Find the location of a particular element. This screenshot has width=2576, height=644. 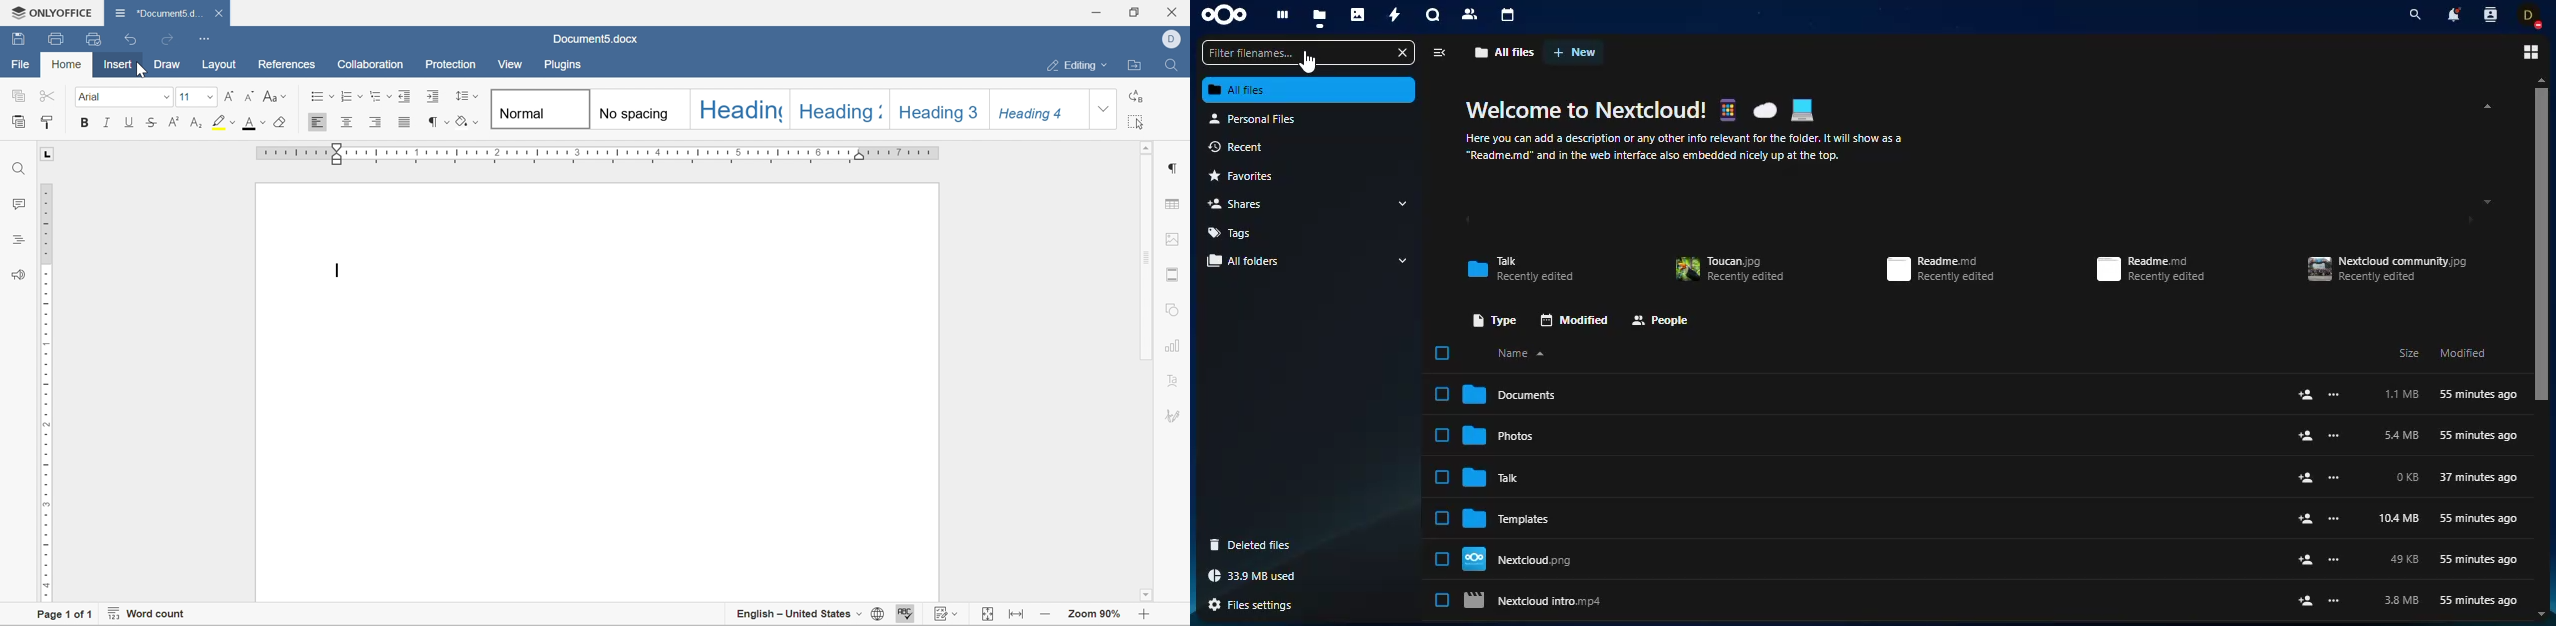

Templates is located at coordinates (1873, 517).